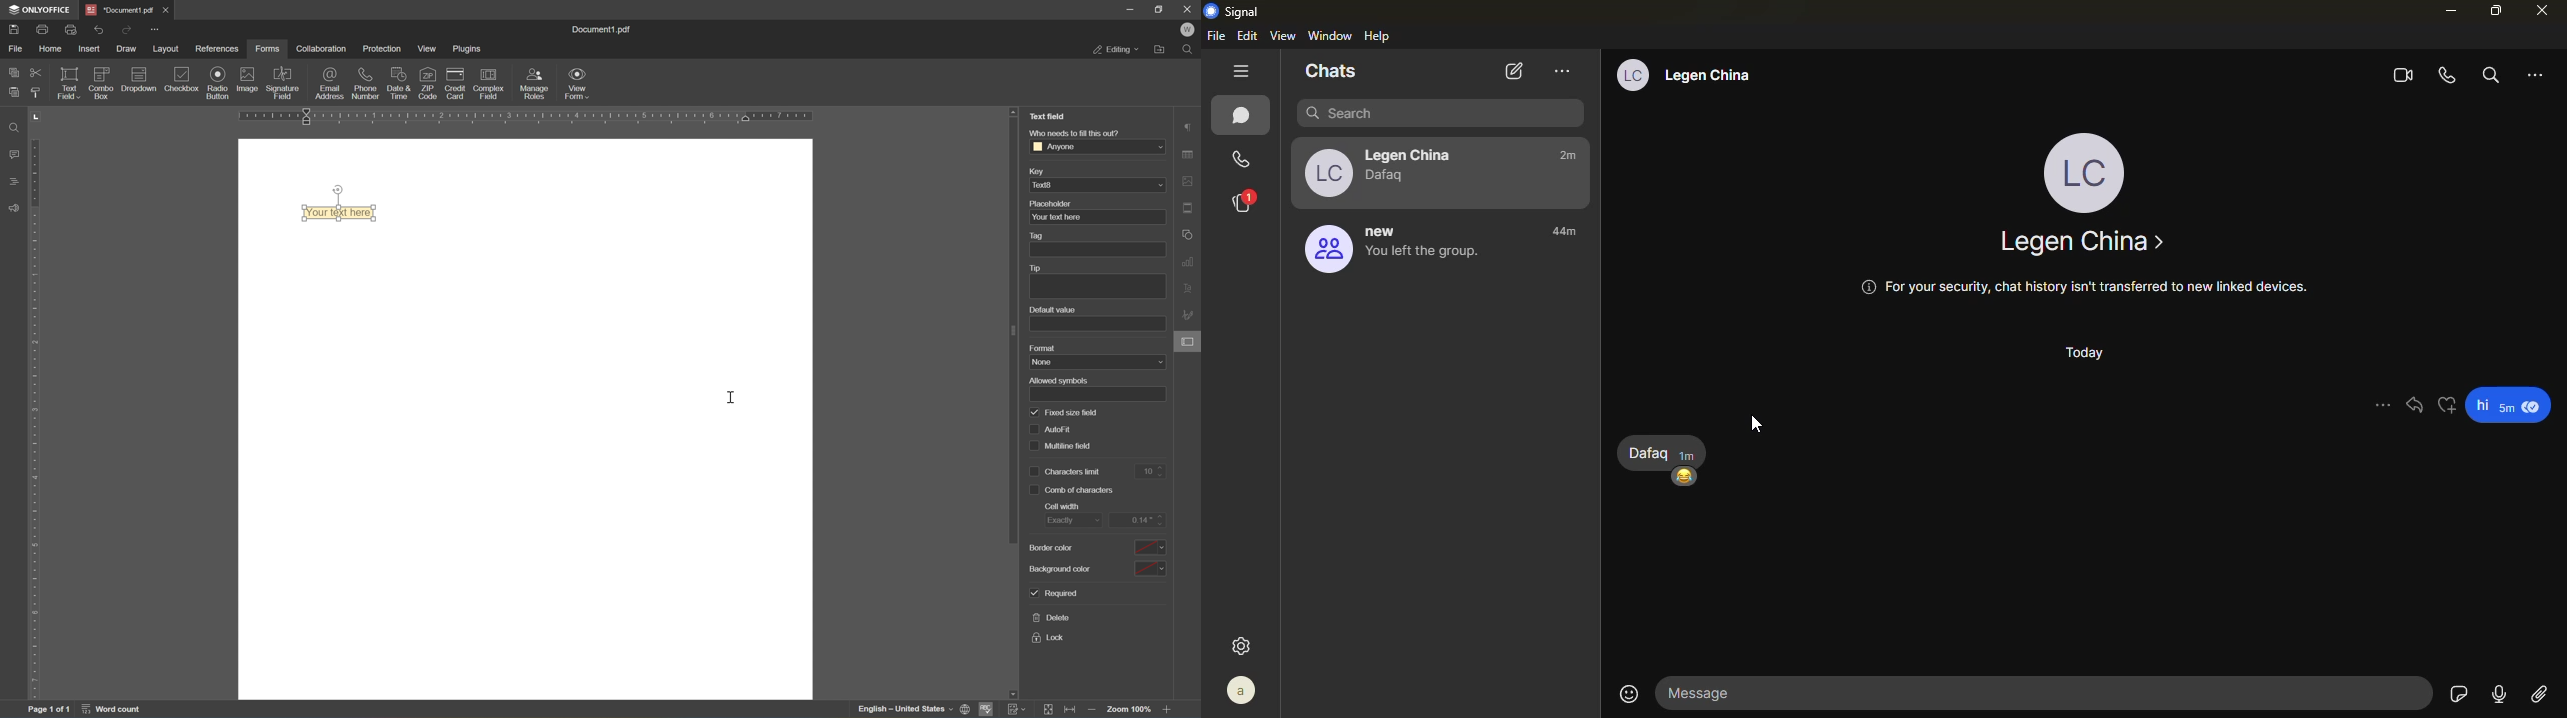  What do you see at coordinates (1091, 711) in the screenshot?
I see `zoom out` at bounding box center [1091, 711].